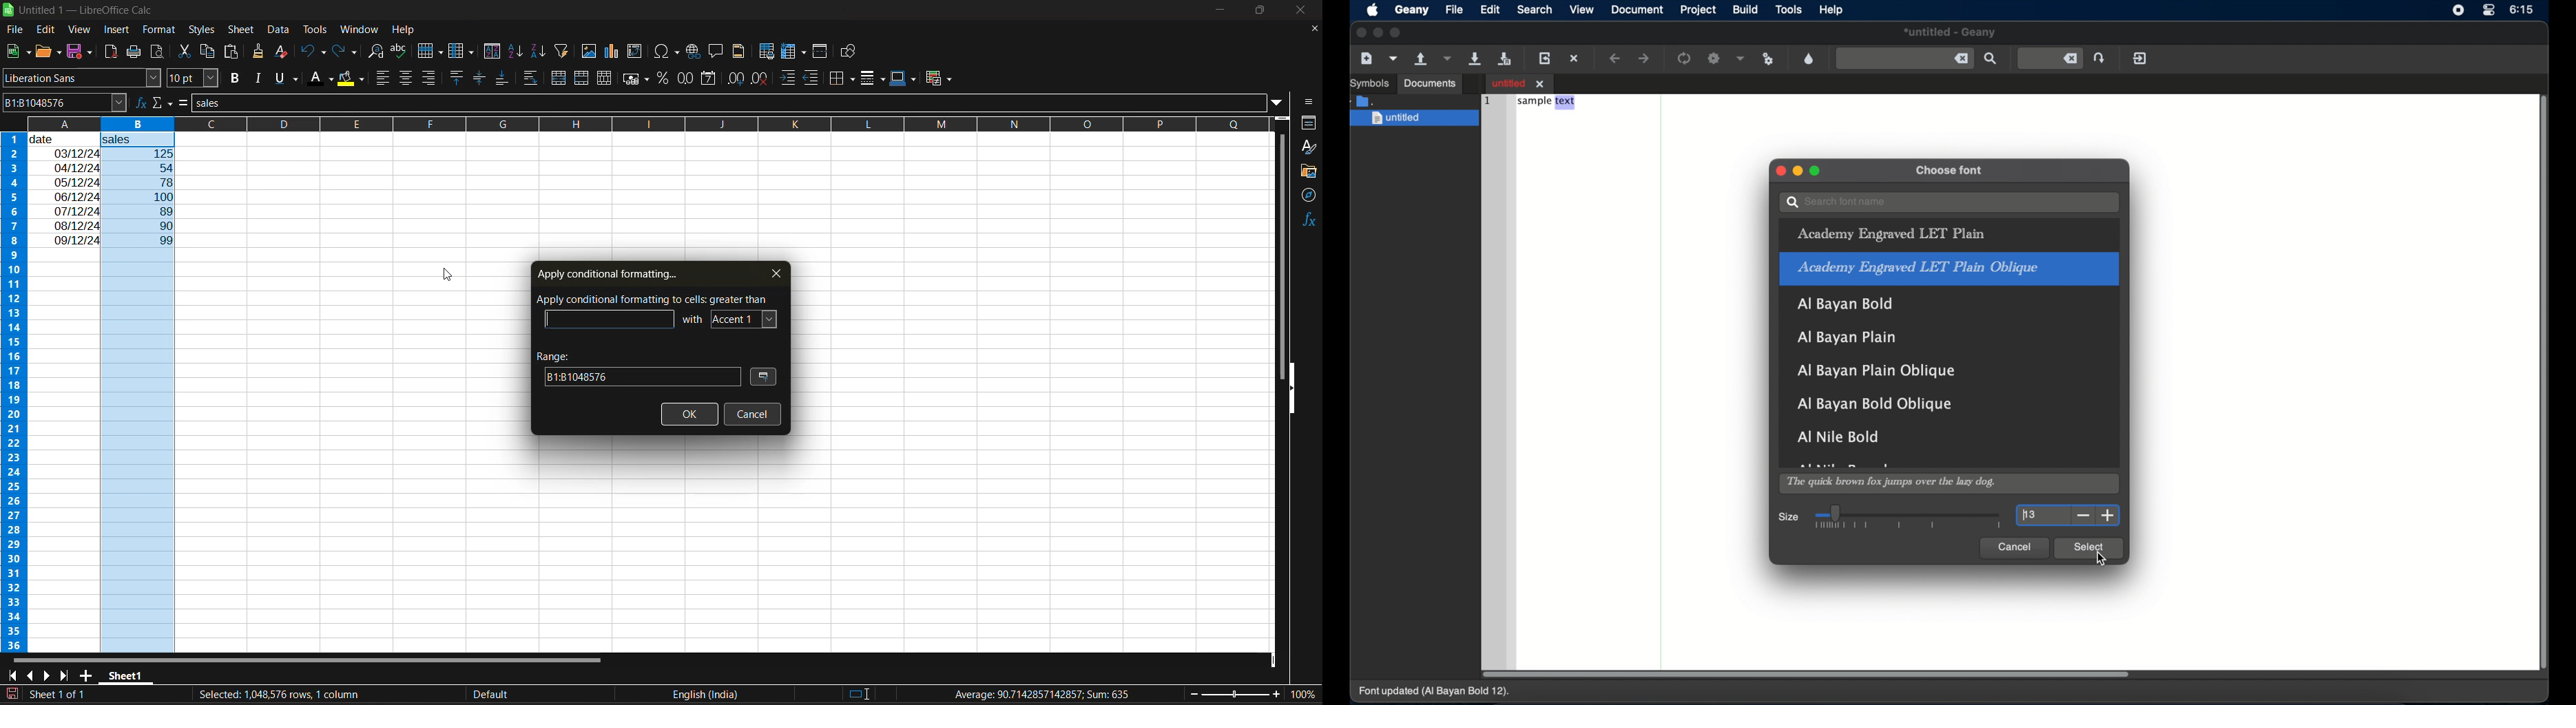  Describe the element at coordinates (81, 52) in the screenshot. I see `save` at that location.